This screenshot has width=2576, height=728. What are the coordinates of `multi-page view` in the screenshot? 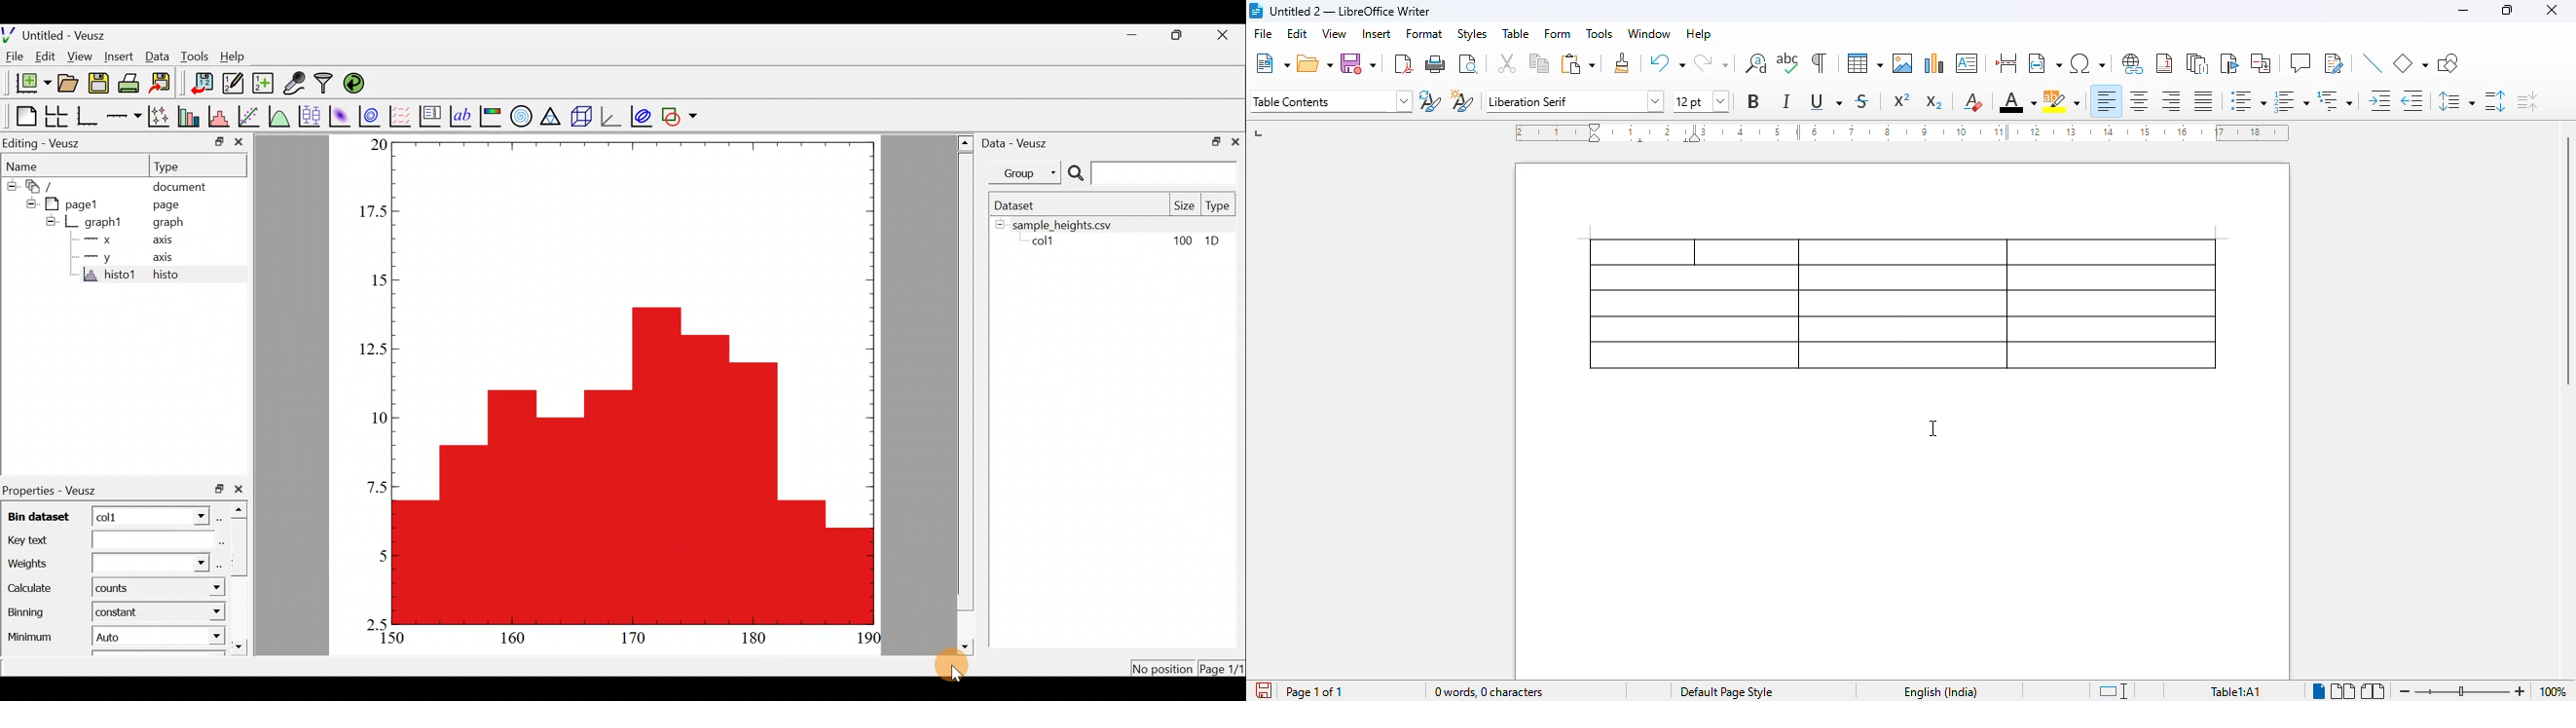 It's located at (2343, 691).